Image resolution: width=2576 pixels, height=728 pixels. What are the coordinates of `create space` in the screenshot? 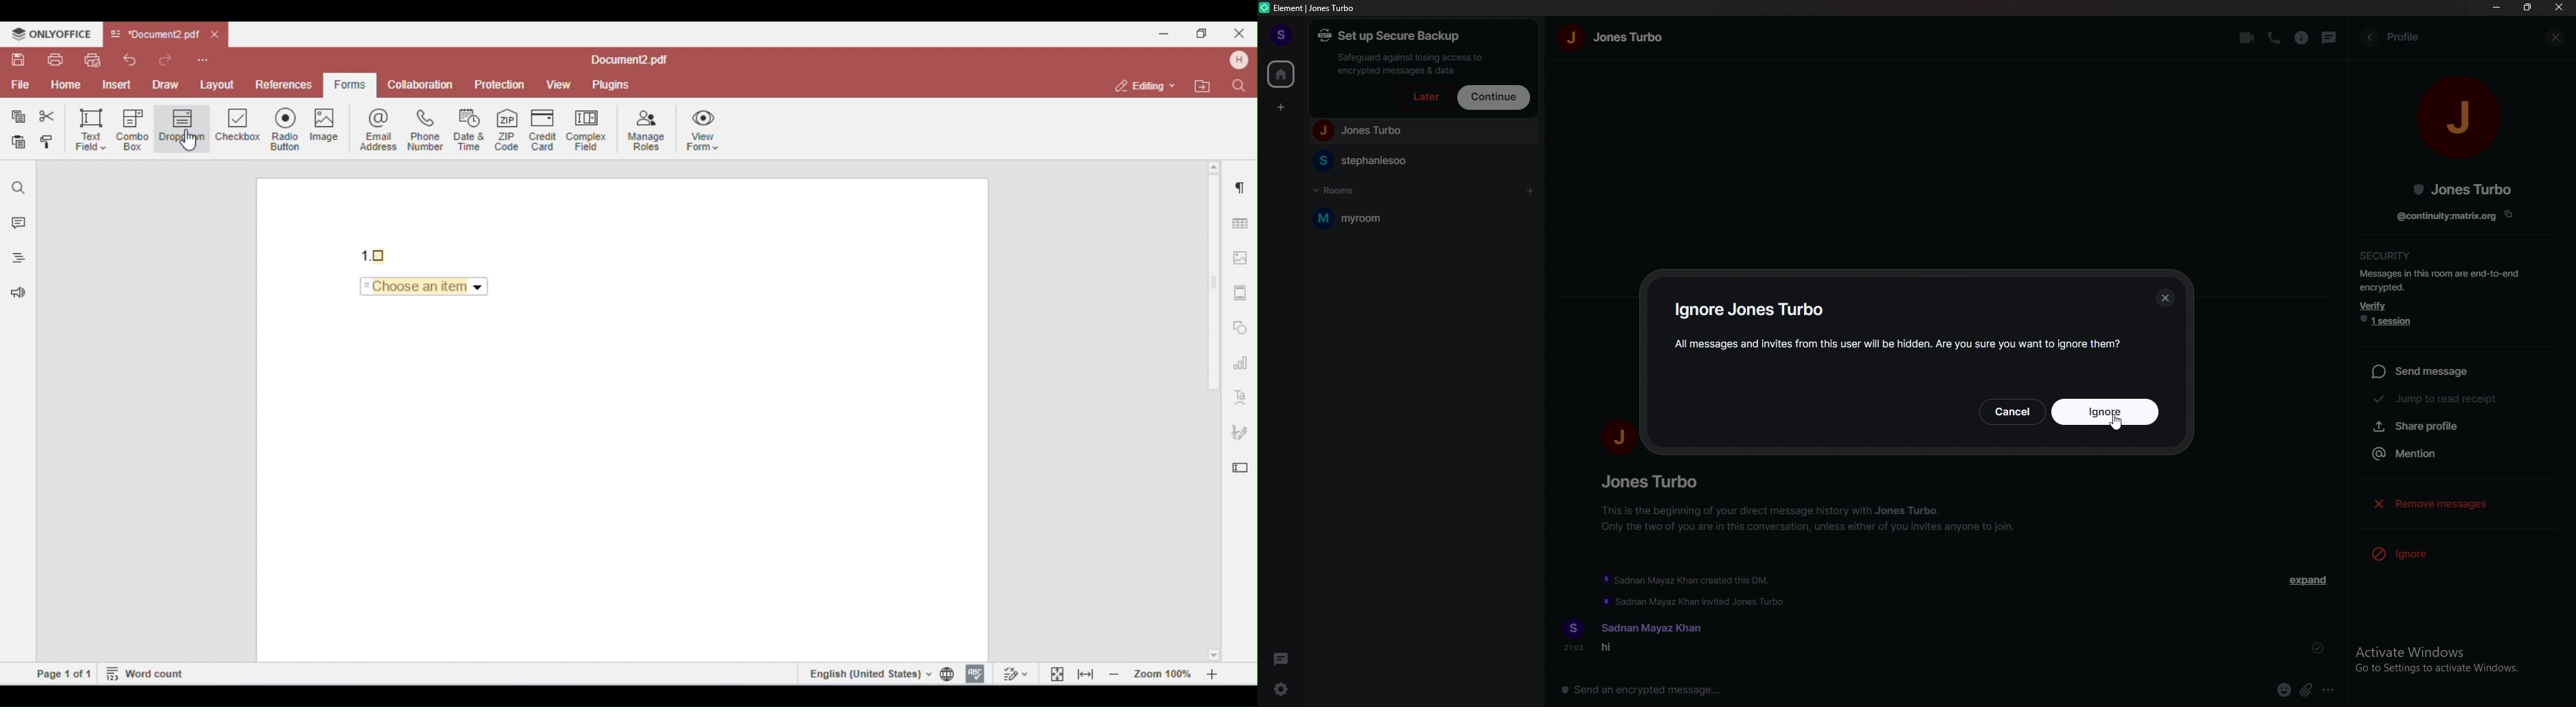 It's located at (1283, 108).